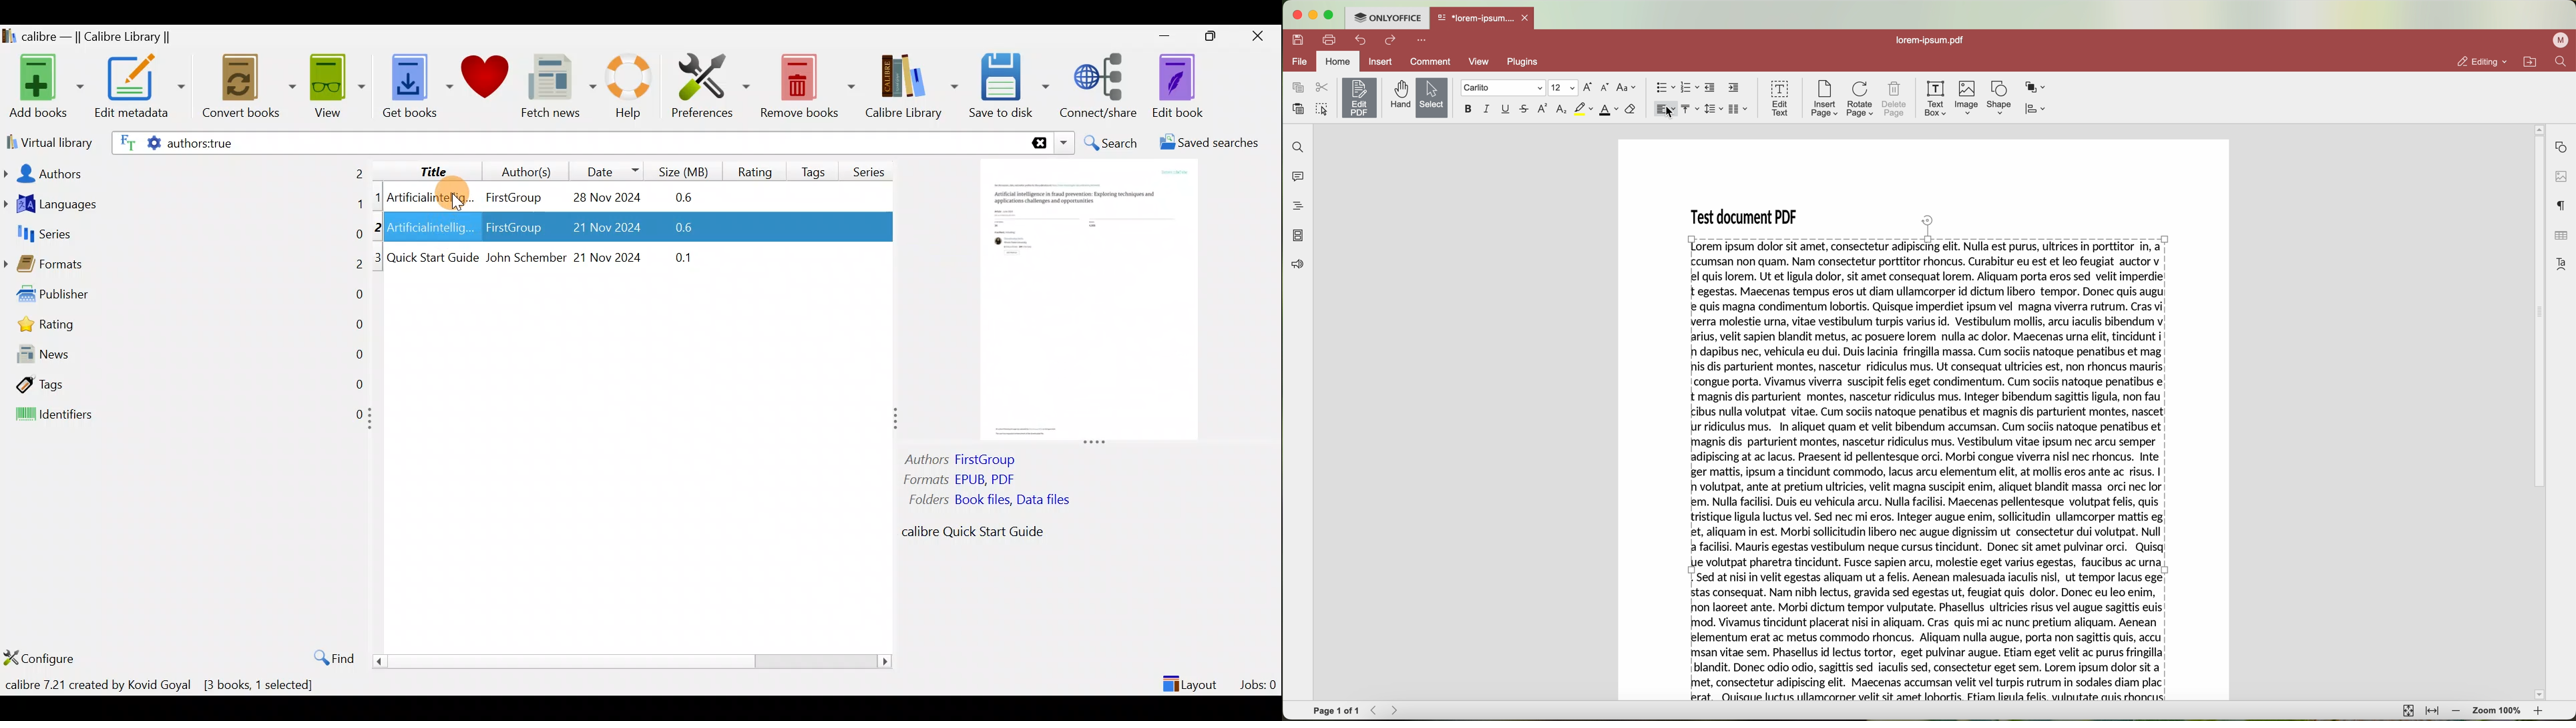 The width and height of the screenshot is (2576, 728). I want to click on vertical align, so click(1689, 108).